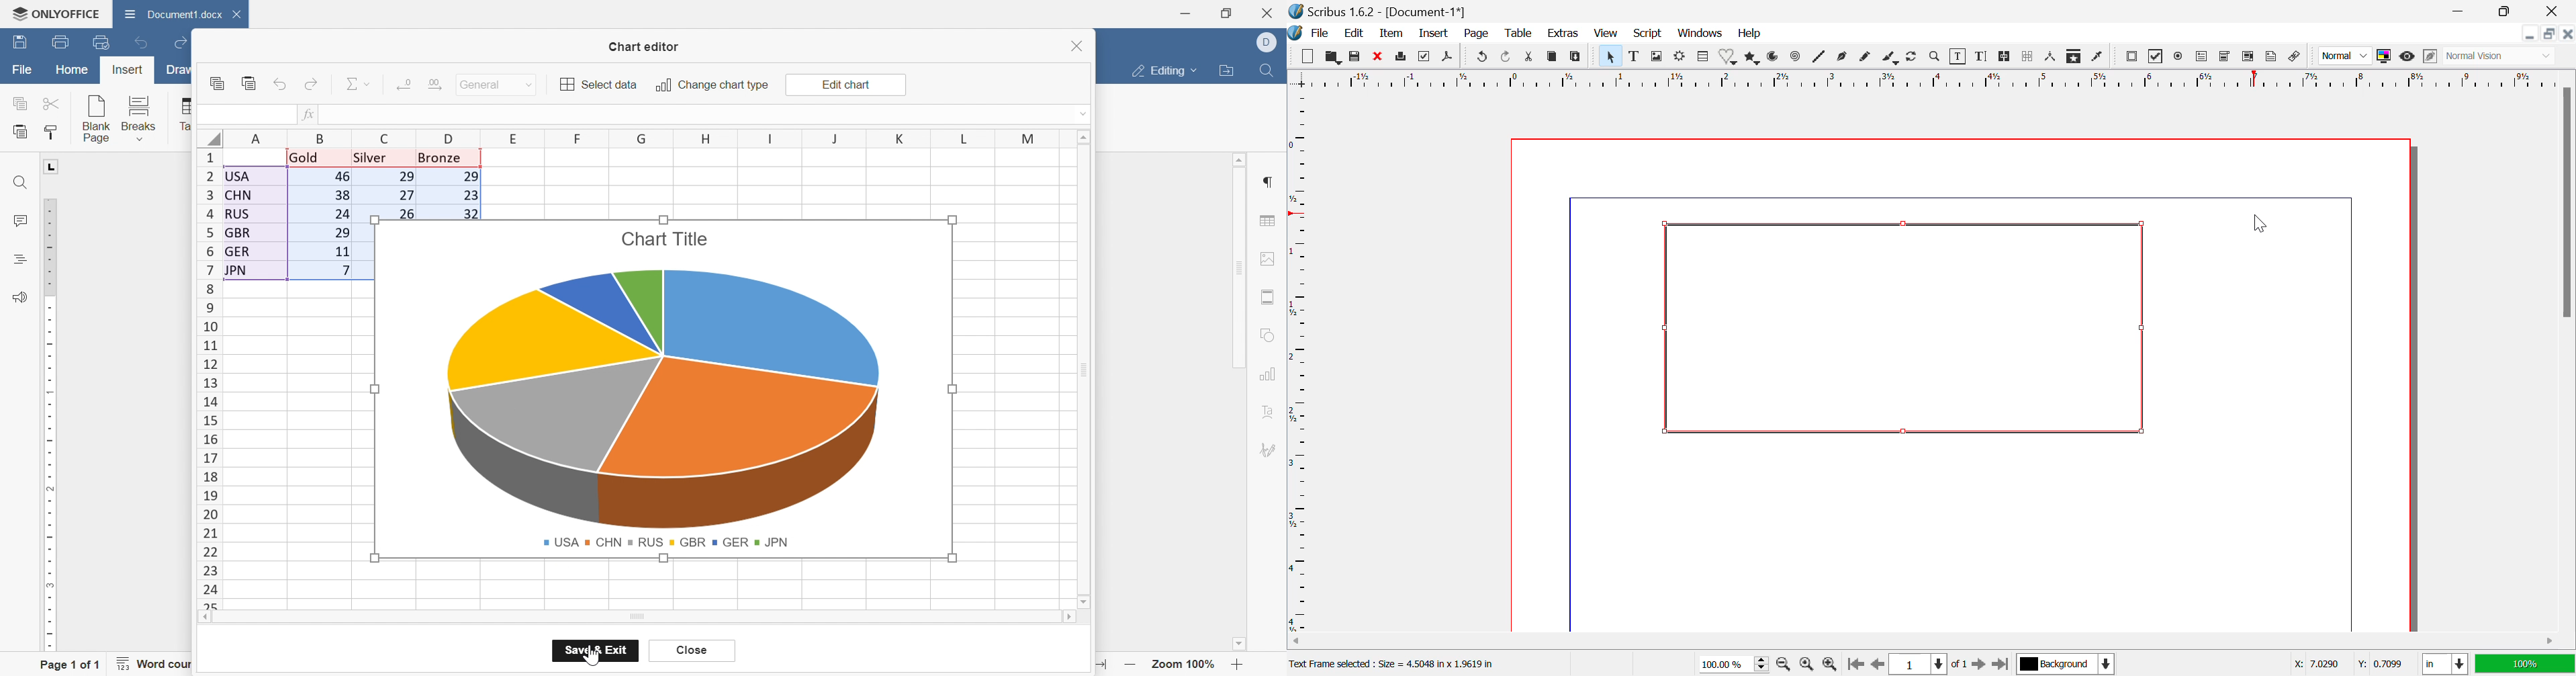 This screenshot has height=700, width=2576. What do you see at coordinates (1084, 117) in the screenshot?
I see `Drop down` at bounding box center [1084, 117].